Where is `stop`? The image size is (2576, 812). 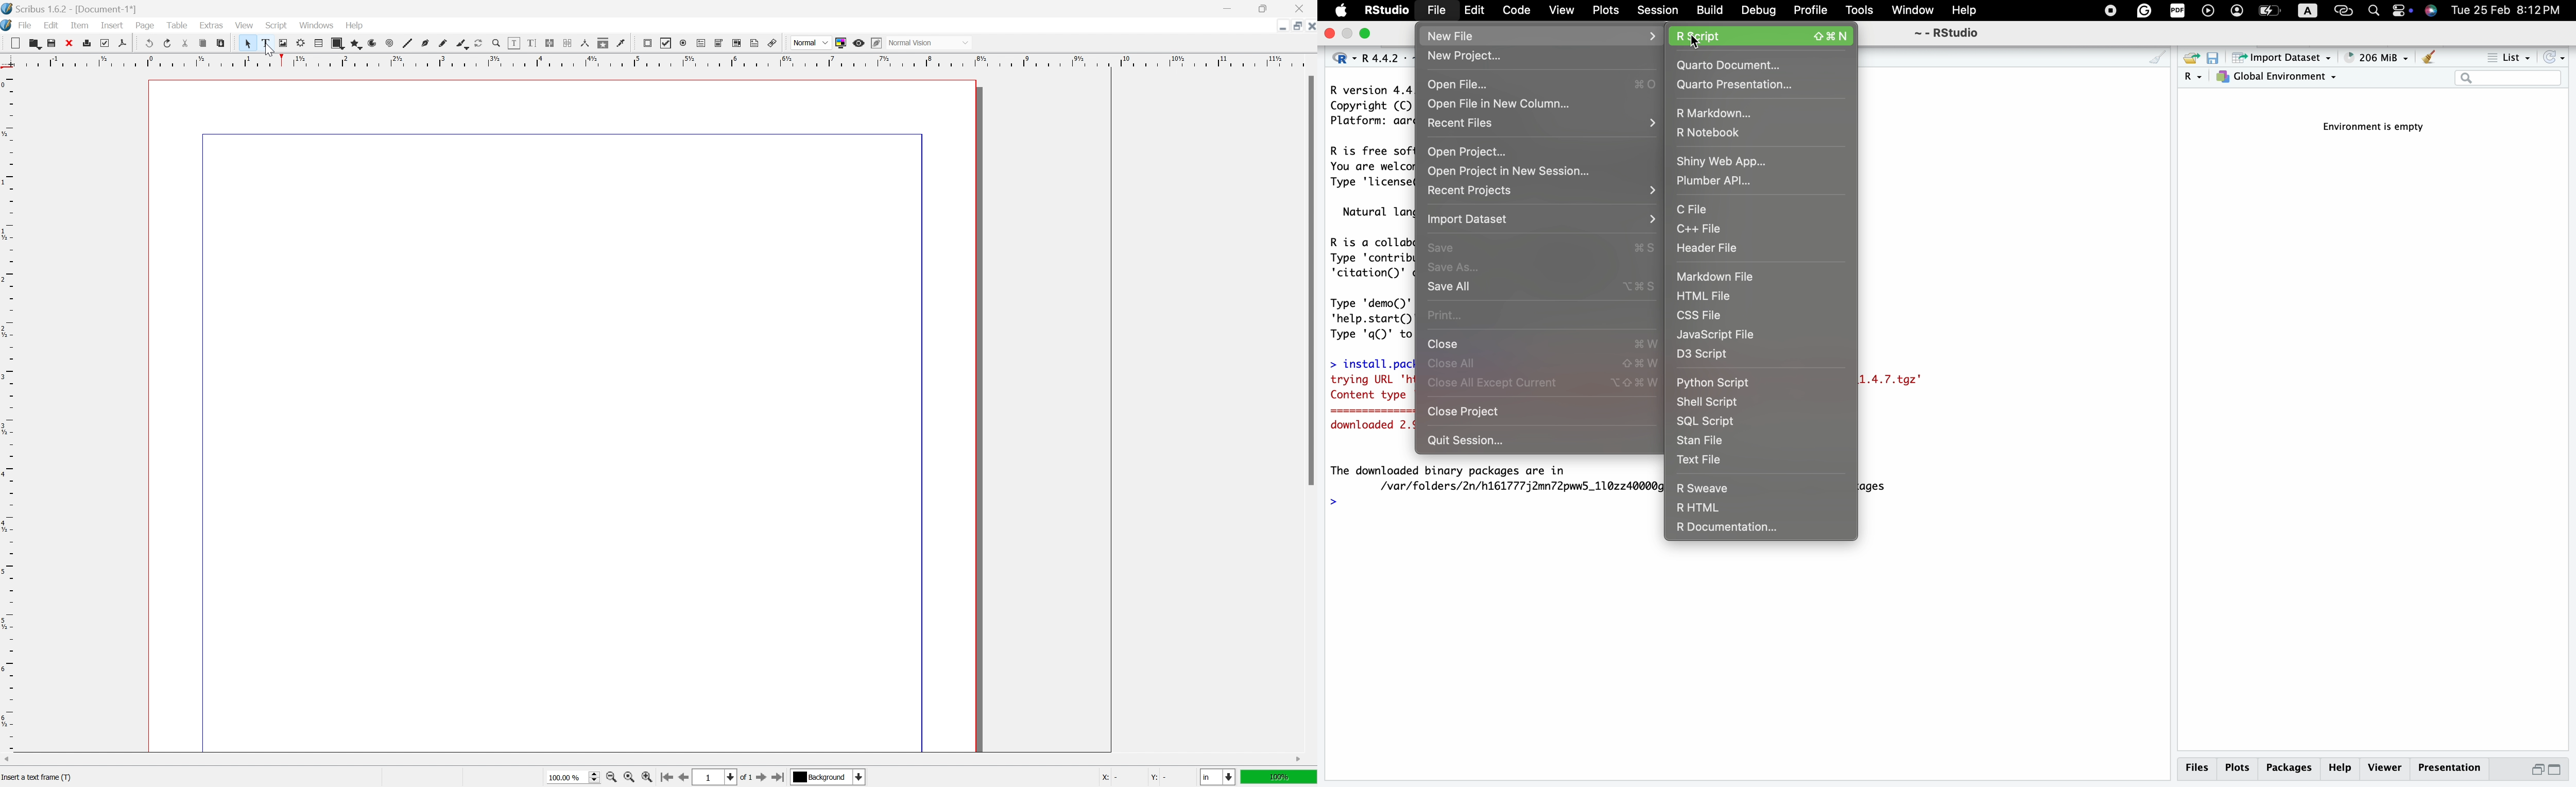 stop is located at coordinates (2107, 10).